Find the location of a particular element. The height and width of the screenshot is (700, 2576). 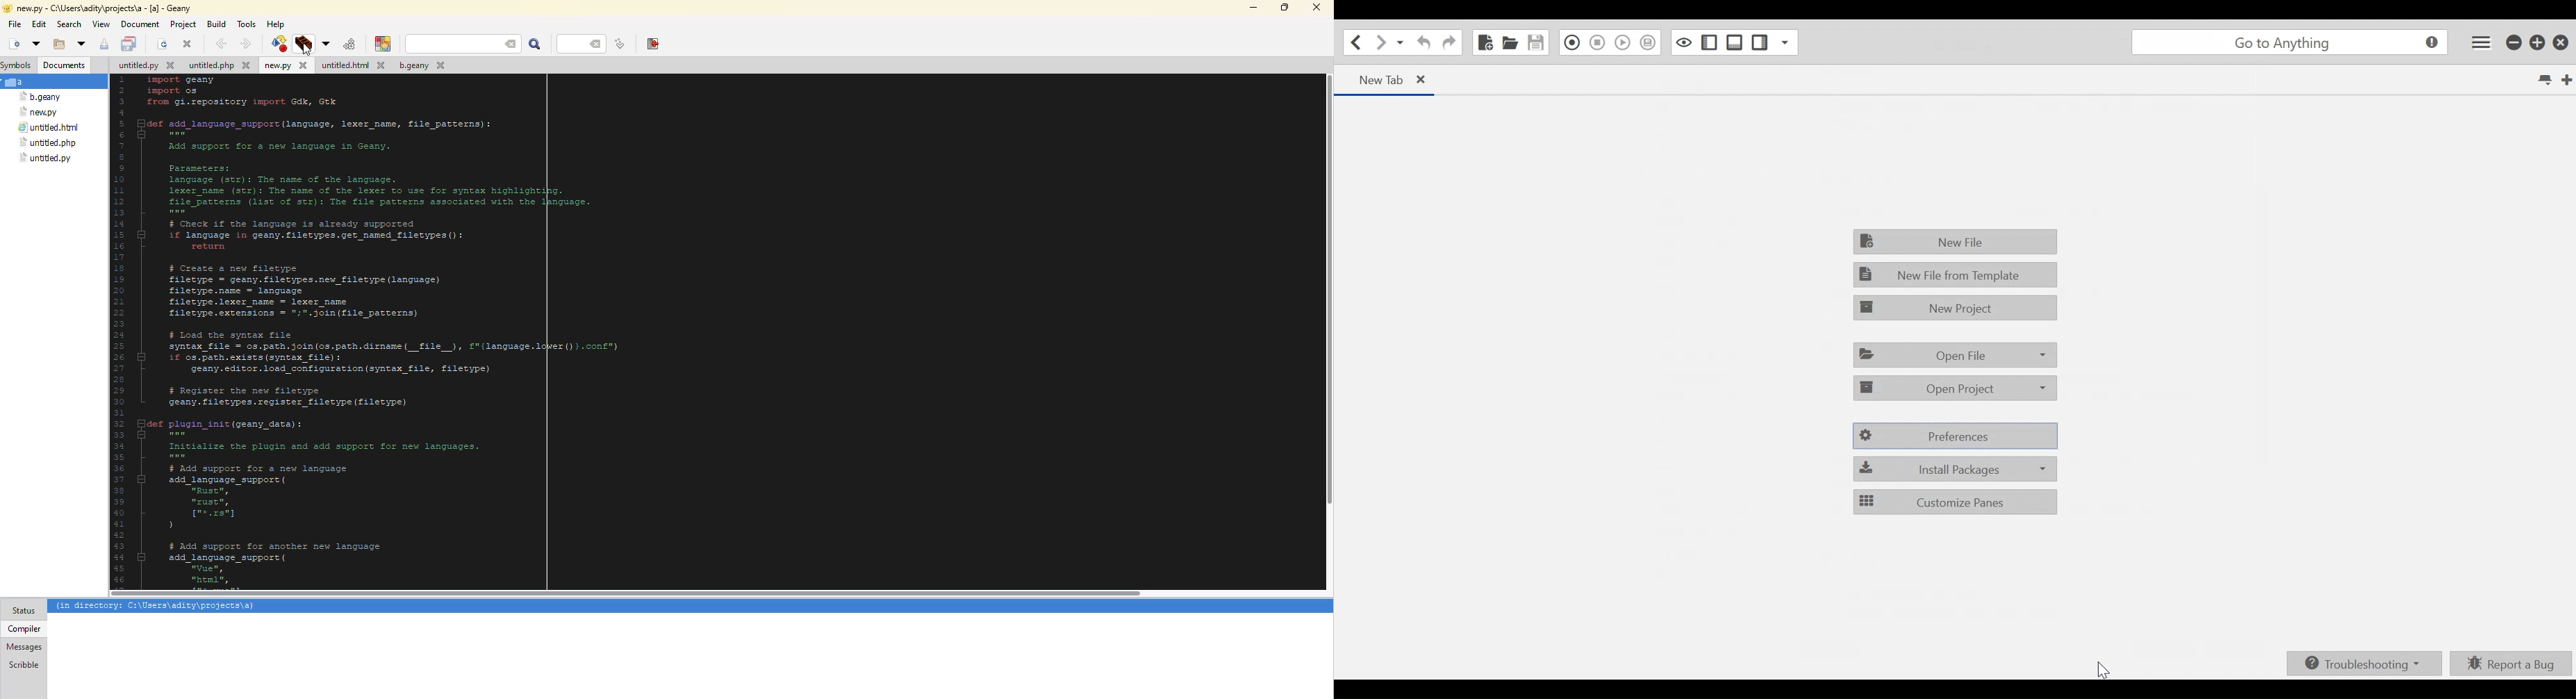

Stop Recording Macro is located at coordinates (1597, 42).